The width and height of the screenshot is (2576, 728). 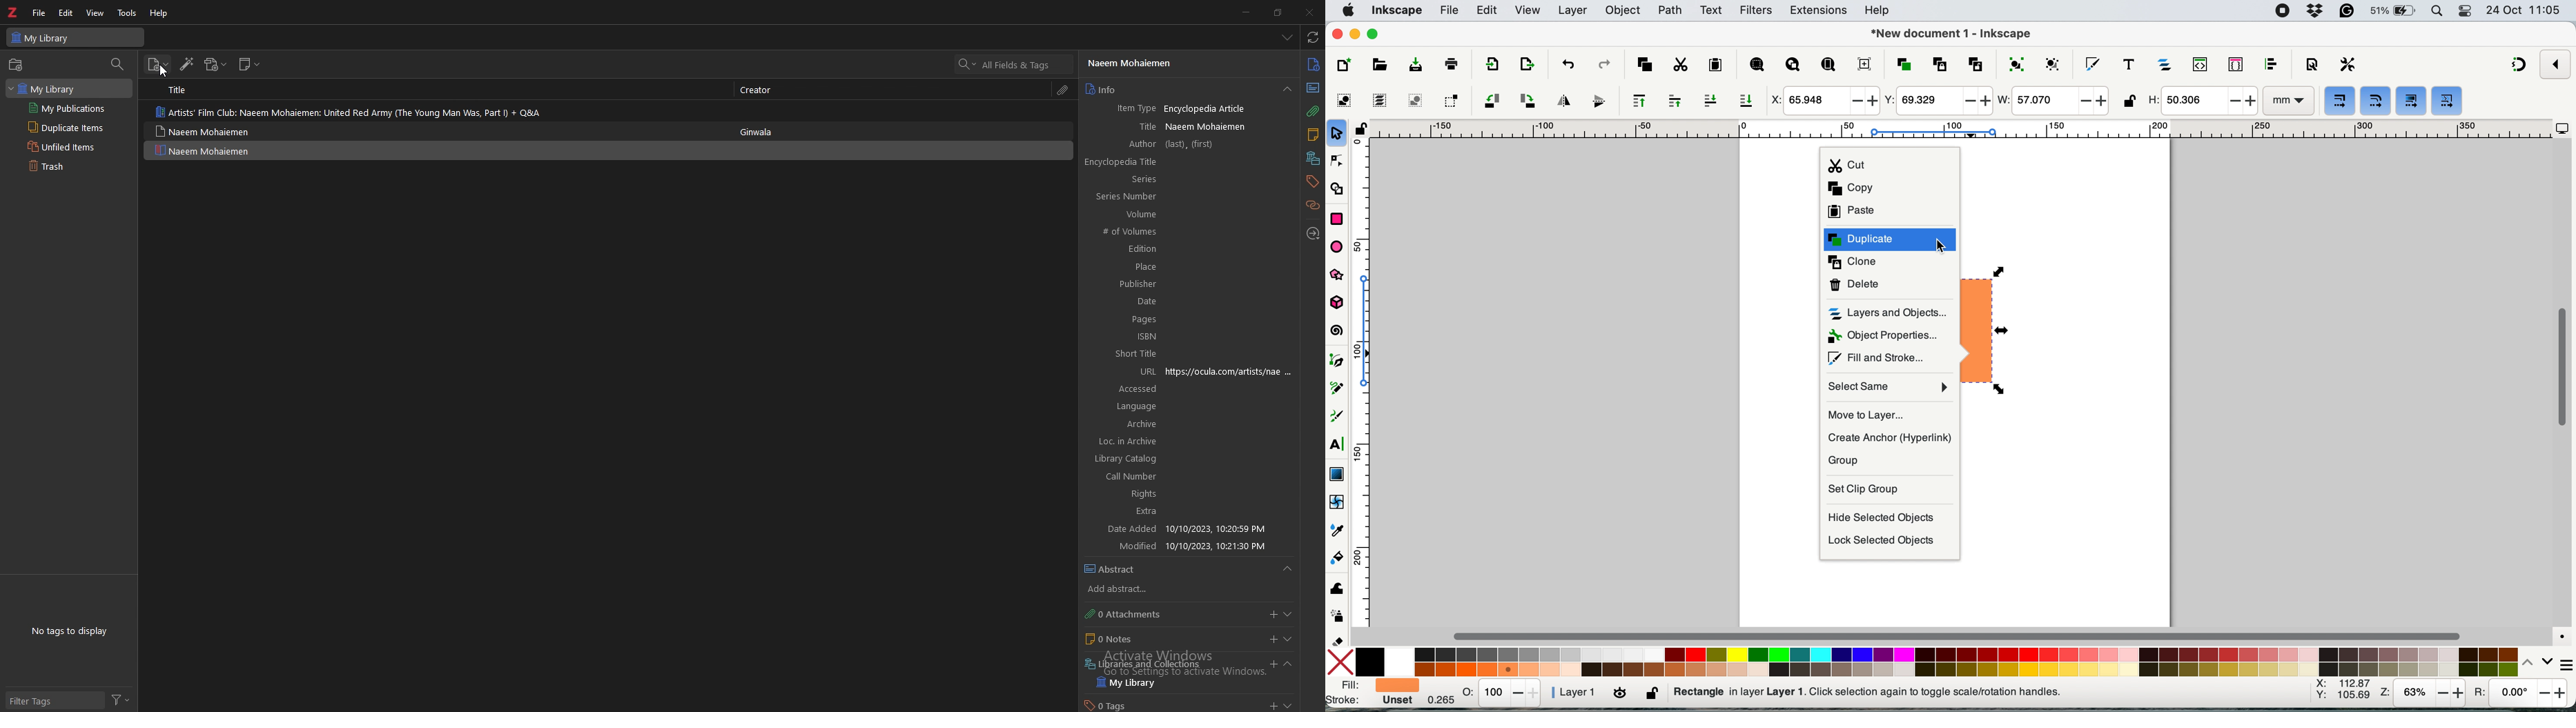 What do you see at coordinates (50, 88) in the screenshot?
I see `library` at bounding box center [50, 88].